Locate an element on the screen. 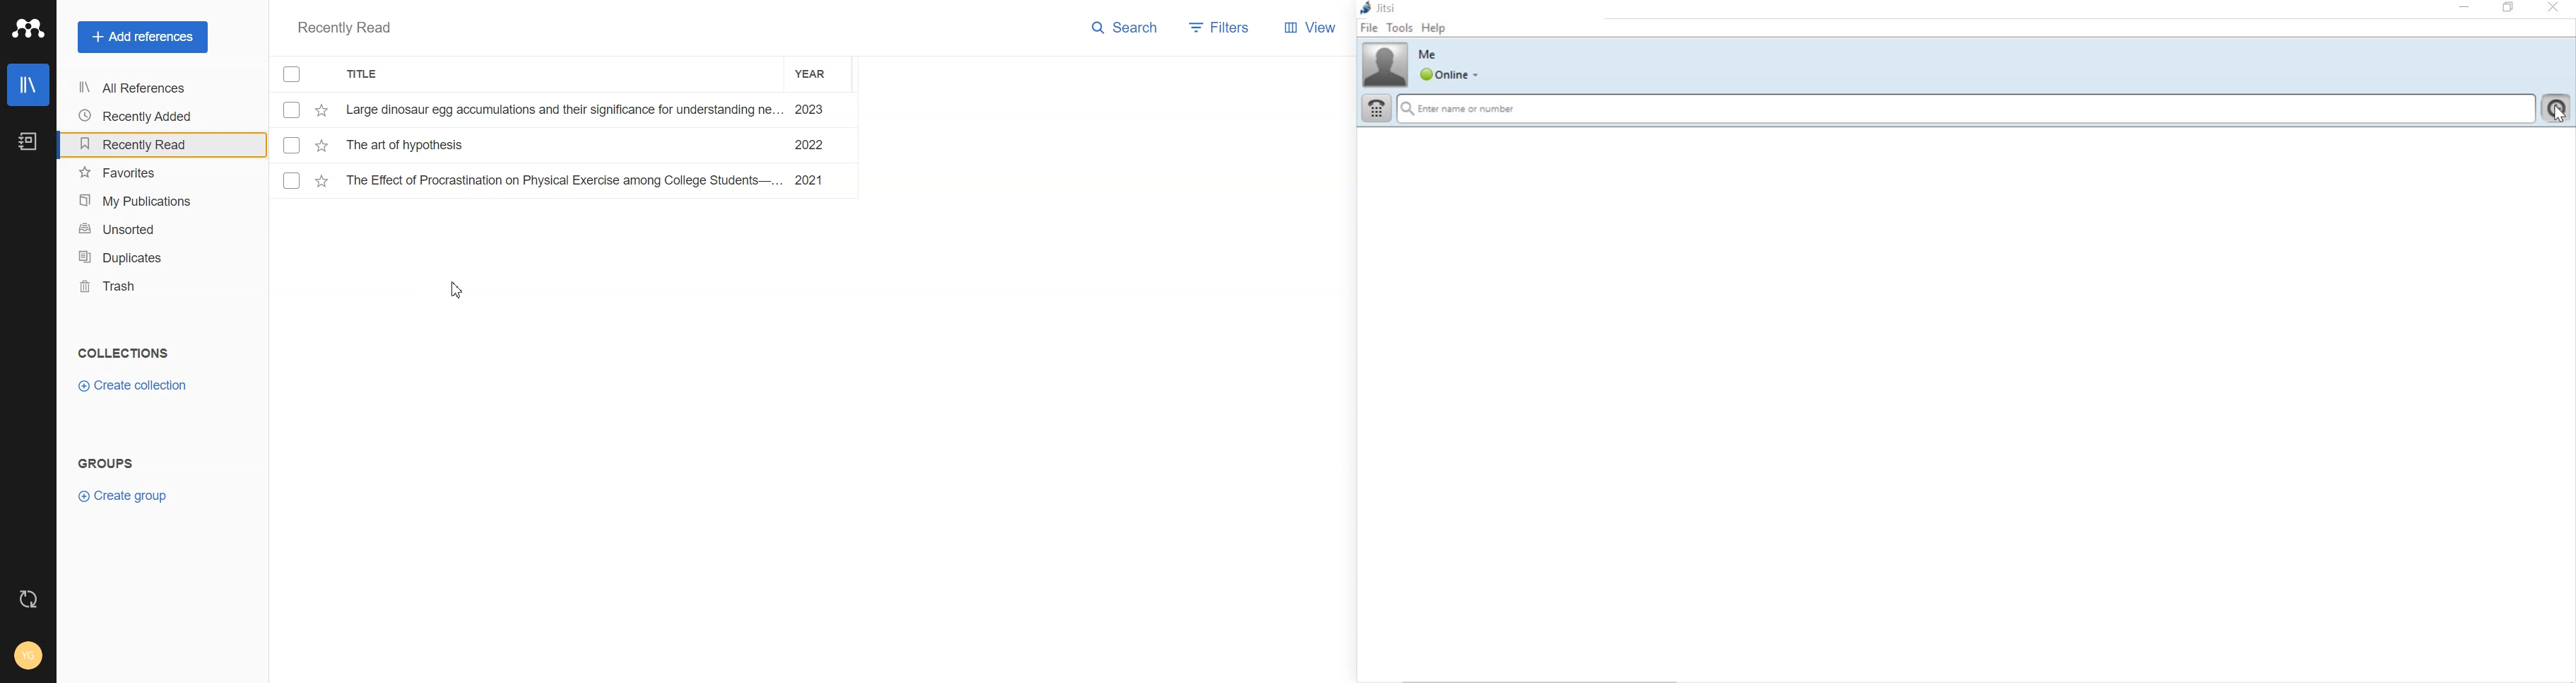  Me is located at coordinates (1430, 55).